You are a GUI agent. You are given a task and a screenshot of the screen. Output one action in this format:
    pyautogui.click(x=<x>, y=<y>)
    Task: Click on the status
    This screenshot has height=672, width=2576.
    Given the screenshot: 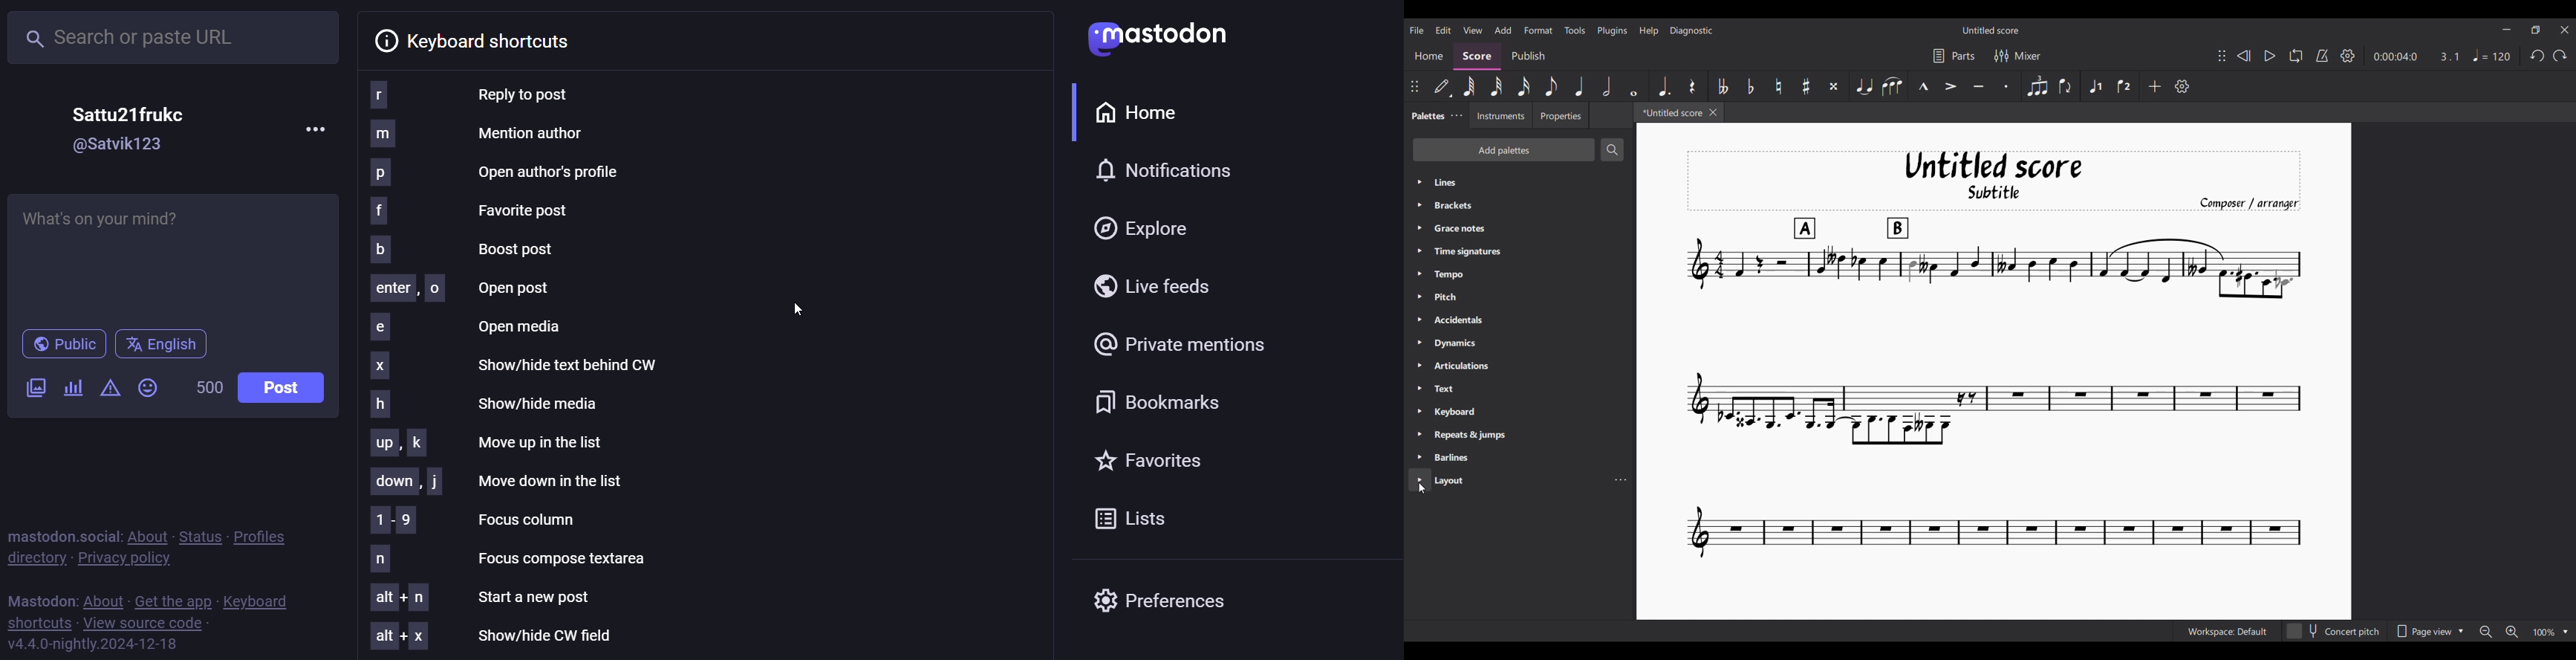 What is the action you would take?
    pyautogui.click(x=197, y=533)
    